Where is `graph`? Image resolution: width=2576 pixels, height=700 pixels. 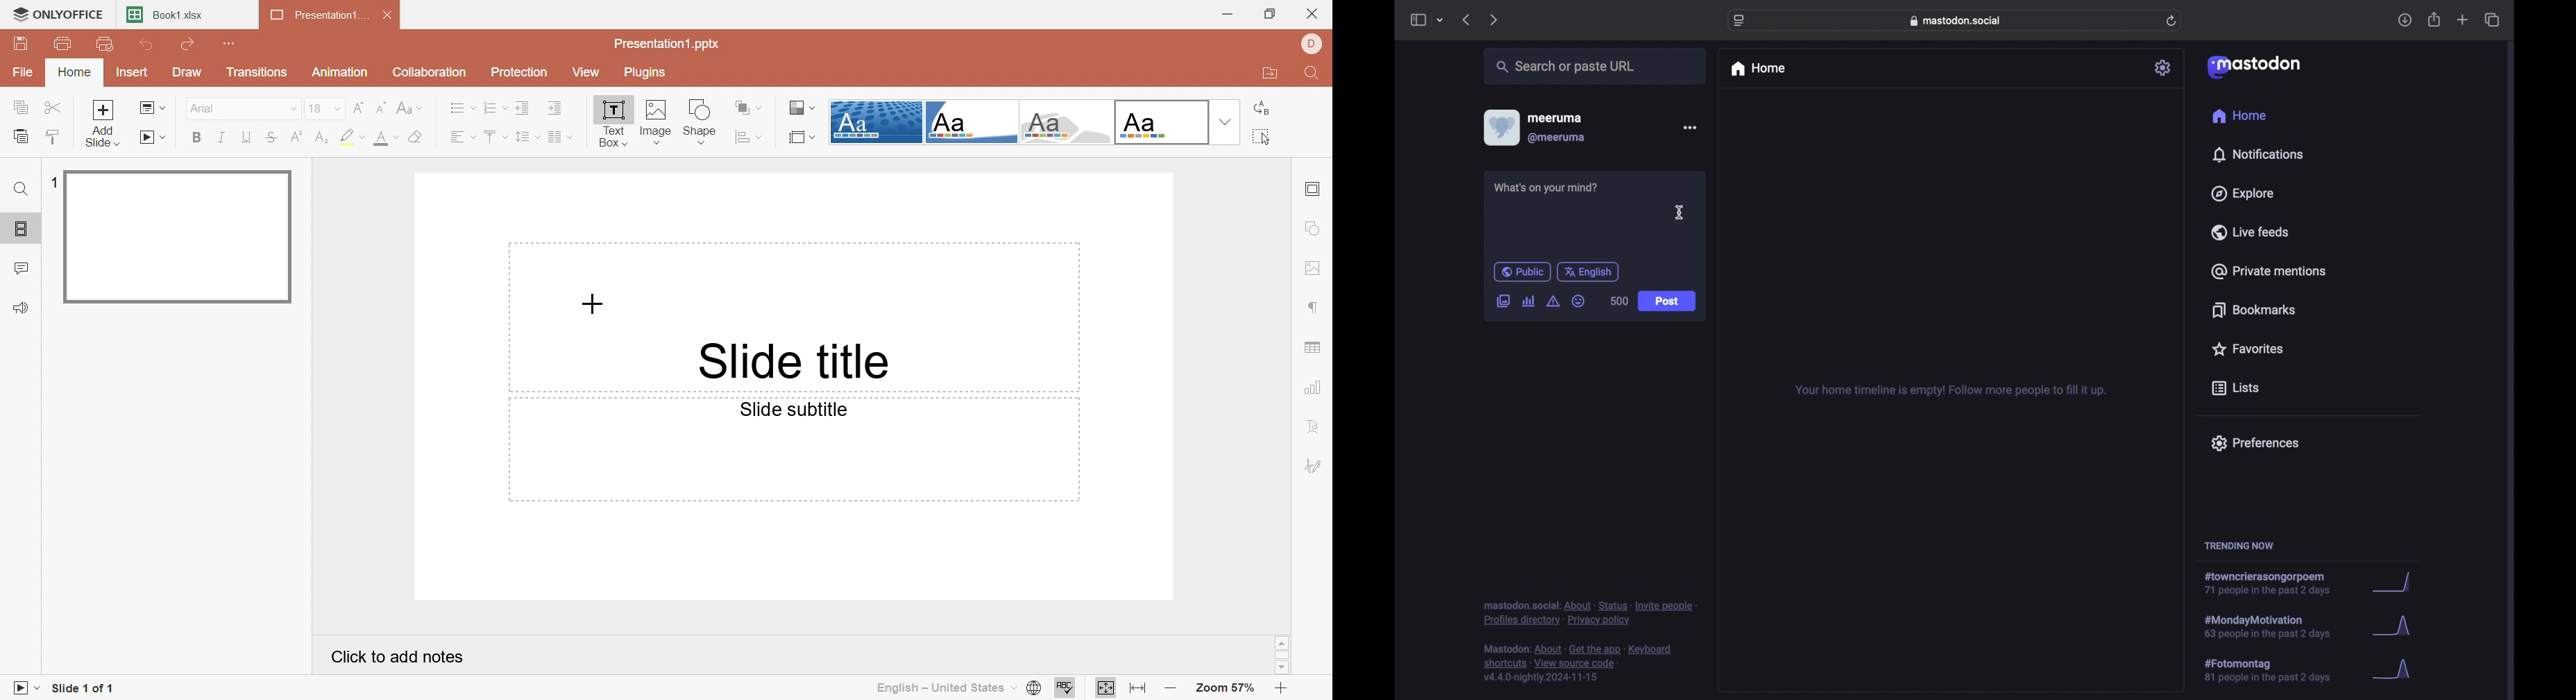
graph is located at coordinates (2397, 583).